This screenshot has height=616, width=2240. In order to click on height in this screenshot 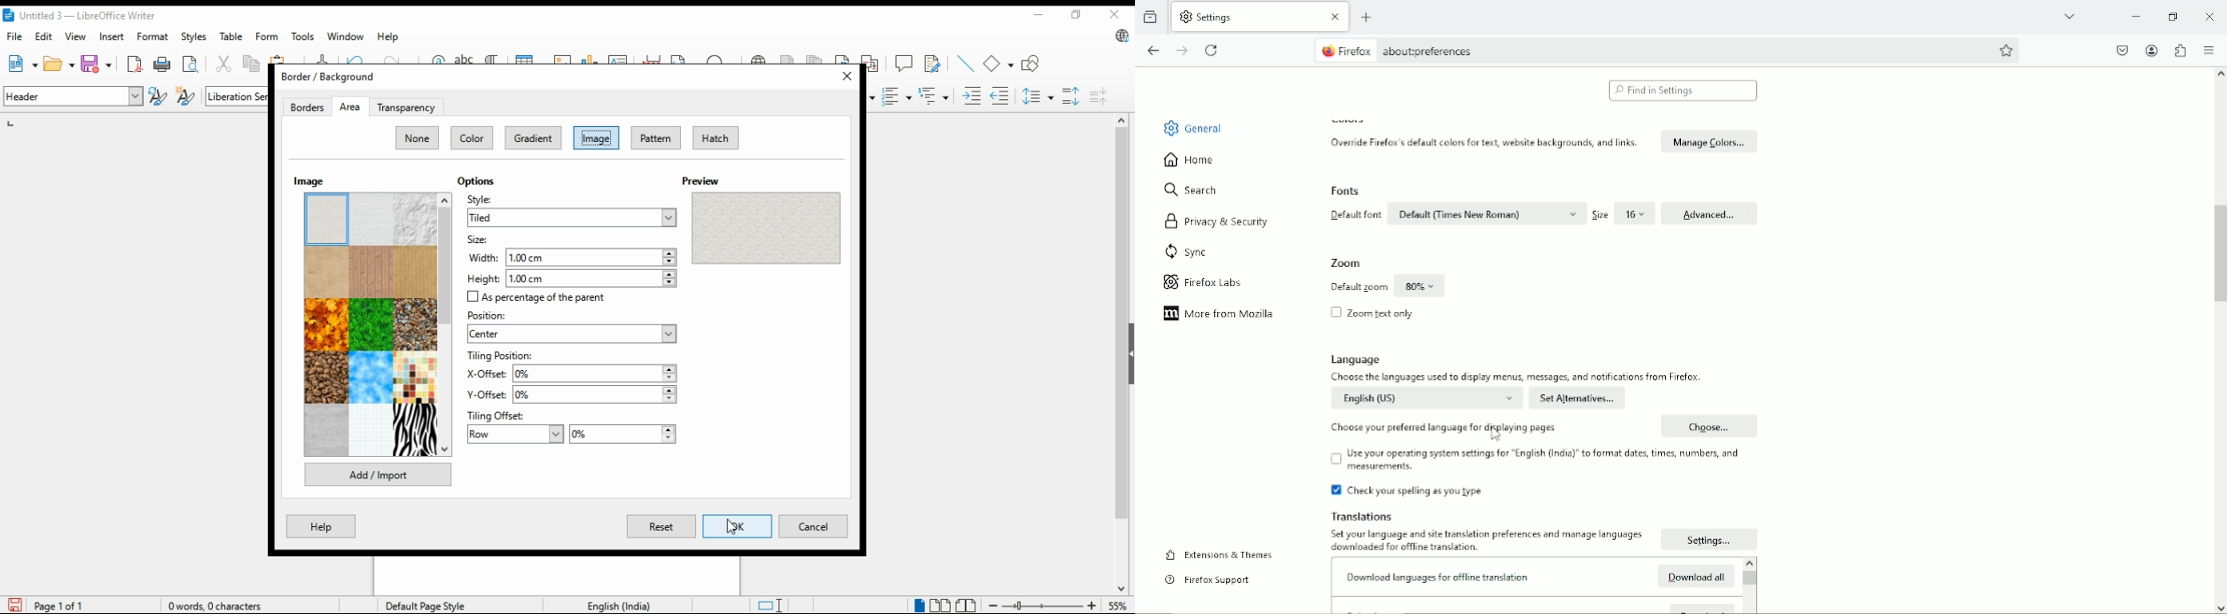, I will do `click(574, 279)`.